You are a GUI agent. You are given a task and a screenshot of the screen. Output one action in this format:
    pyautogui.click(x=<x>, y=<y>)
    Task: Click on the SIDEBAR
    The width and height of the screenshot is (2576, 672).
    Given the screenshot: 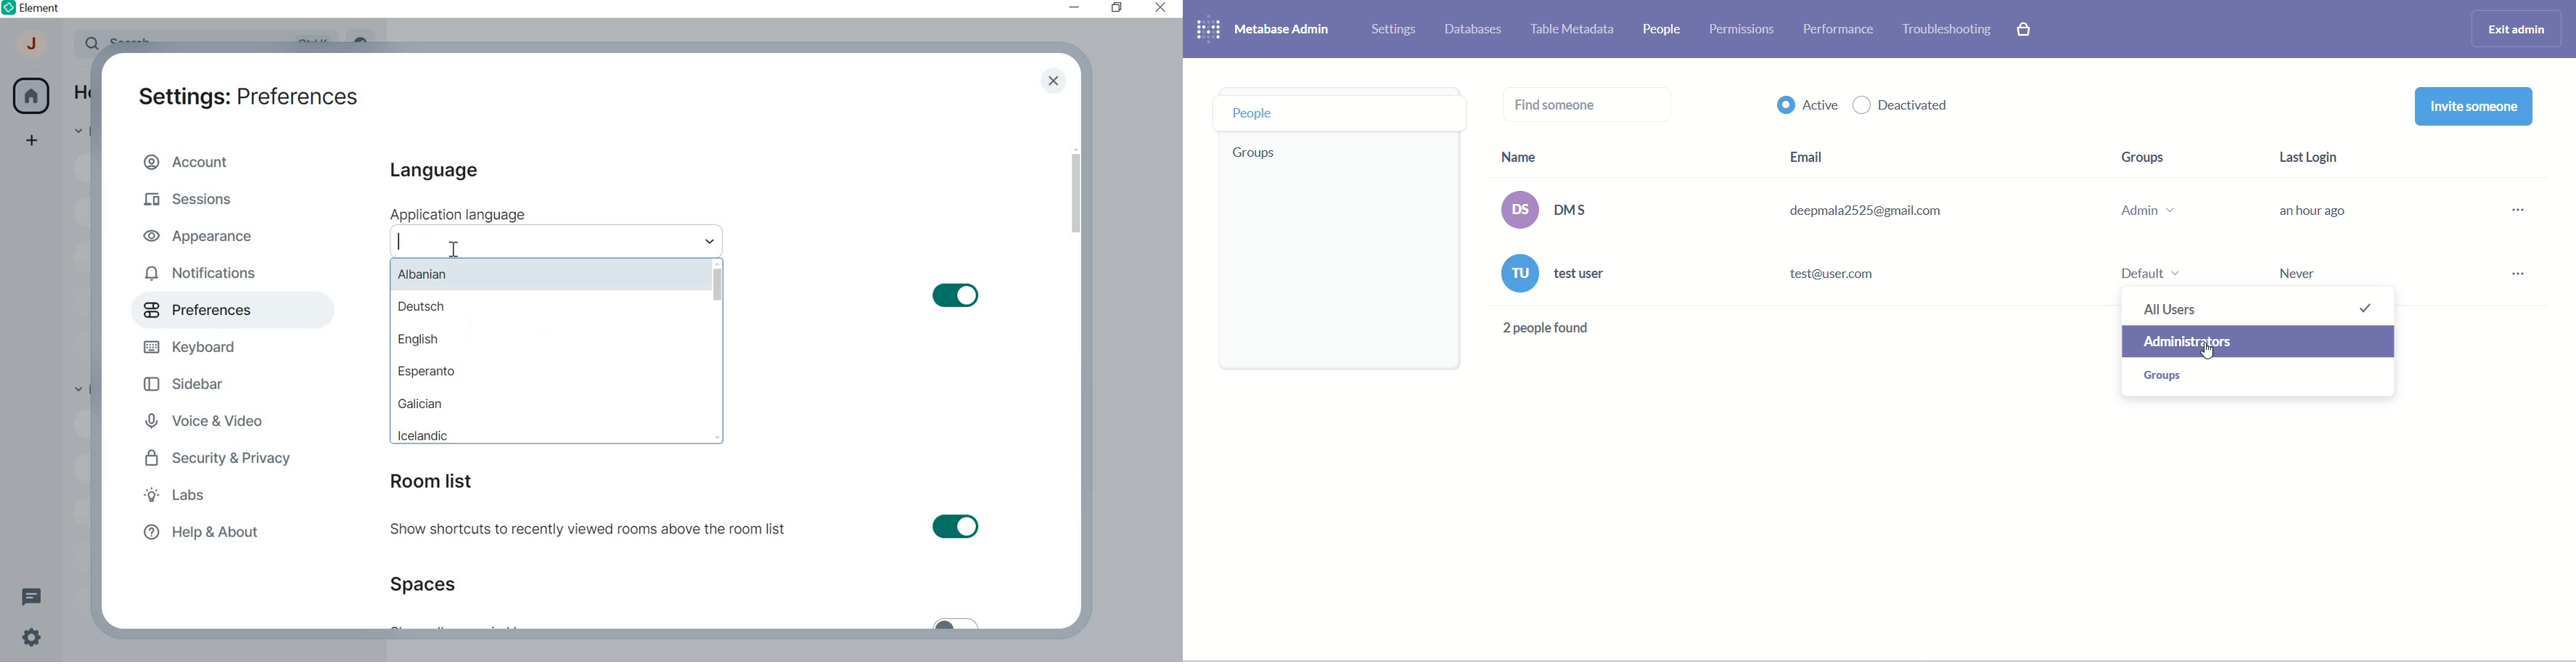 What is the action you would take?
    pyautogui.click(x=193, y=383)
    